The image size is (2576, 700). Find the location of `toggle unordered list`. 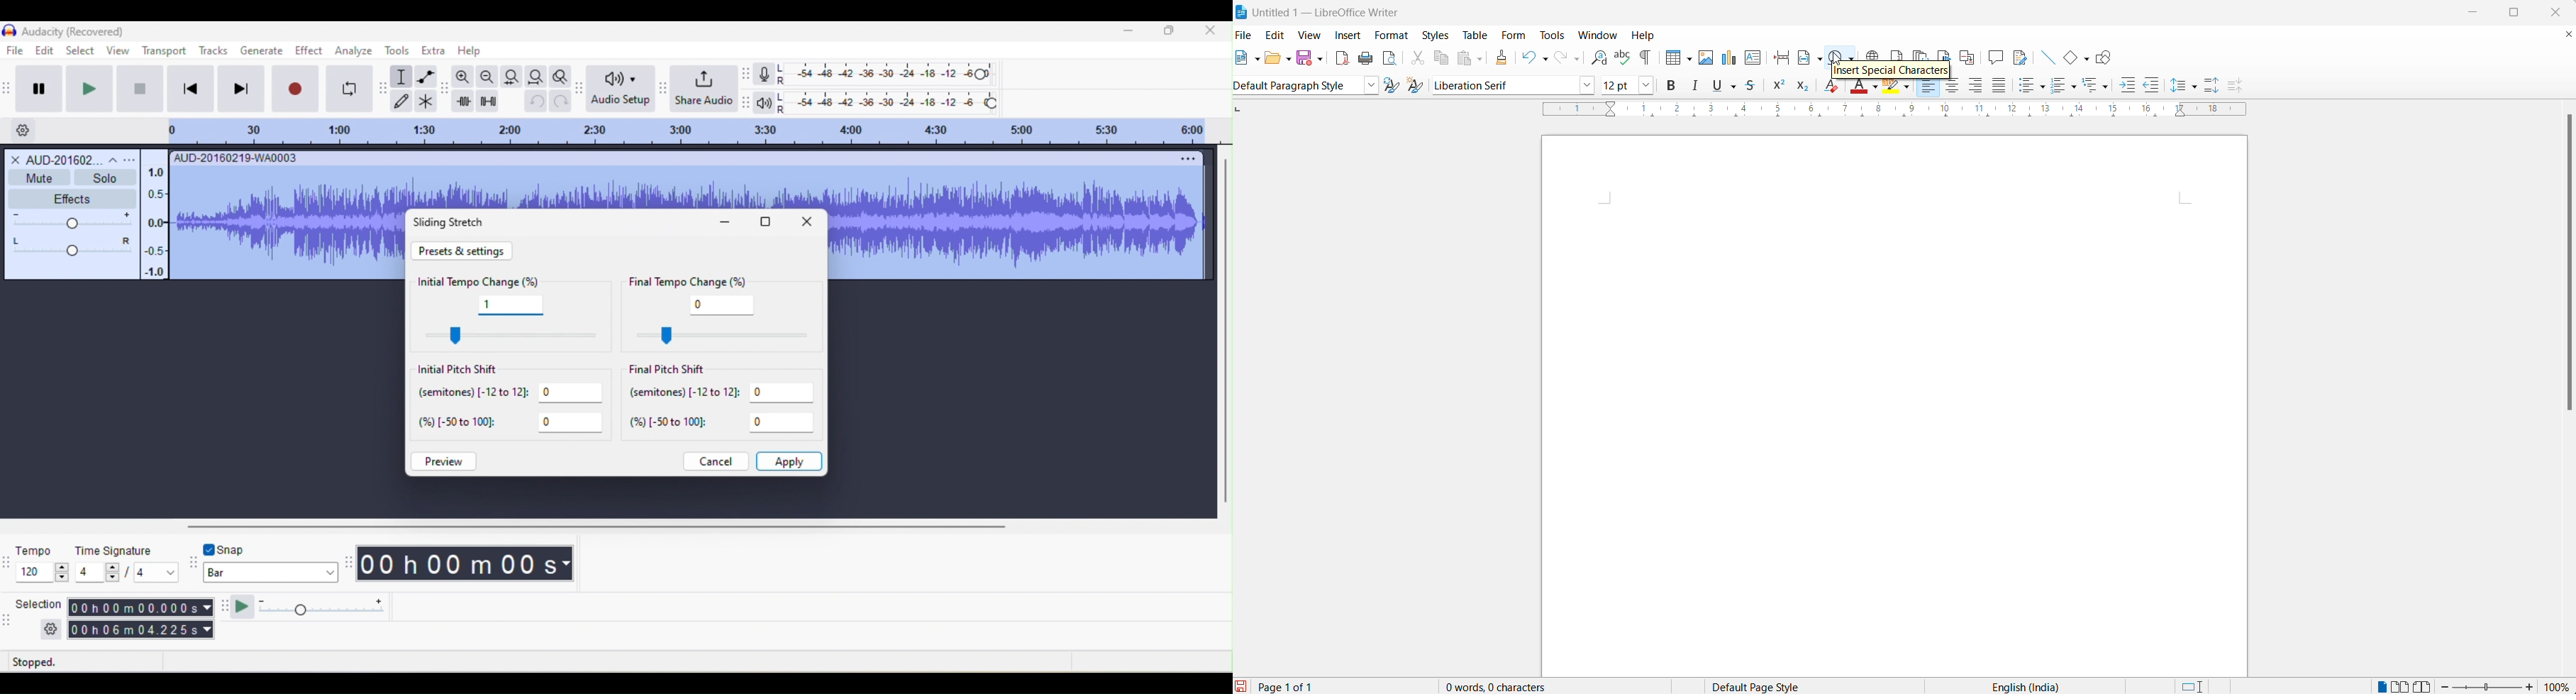

toggle unordered list is located at coordinates (2026, 87).